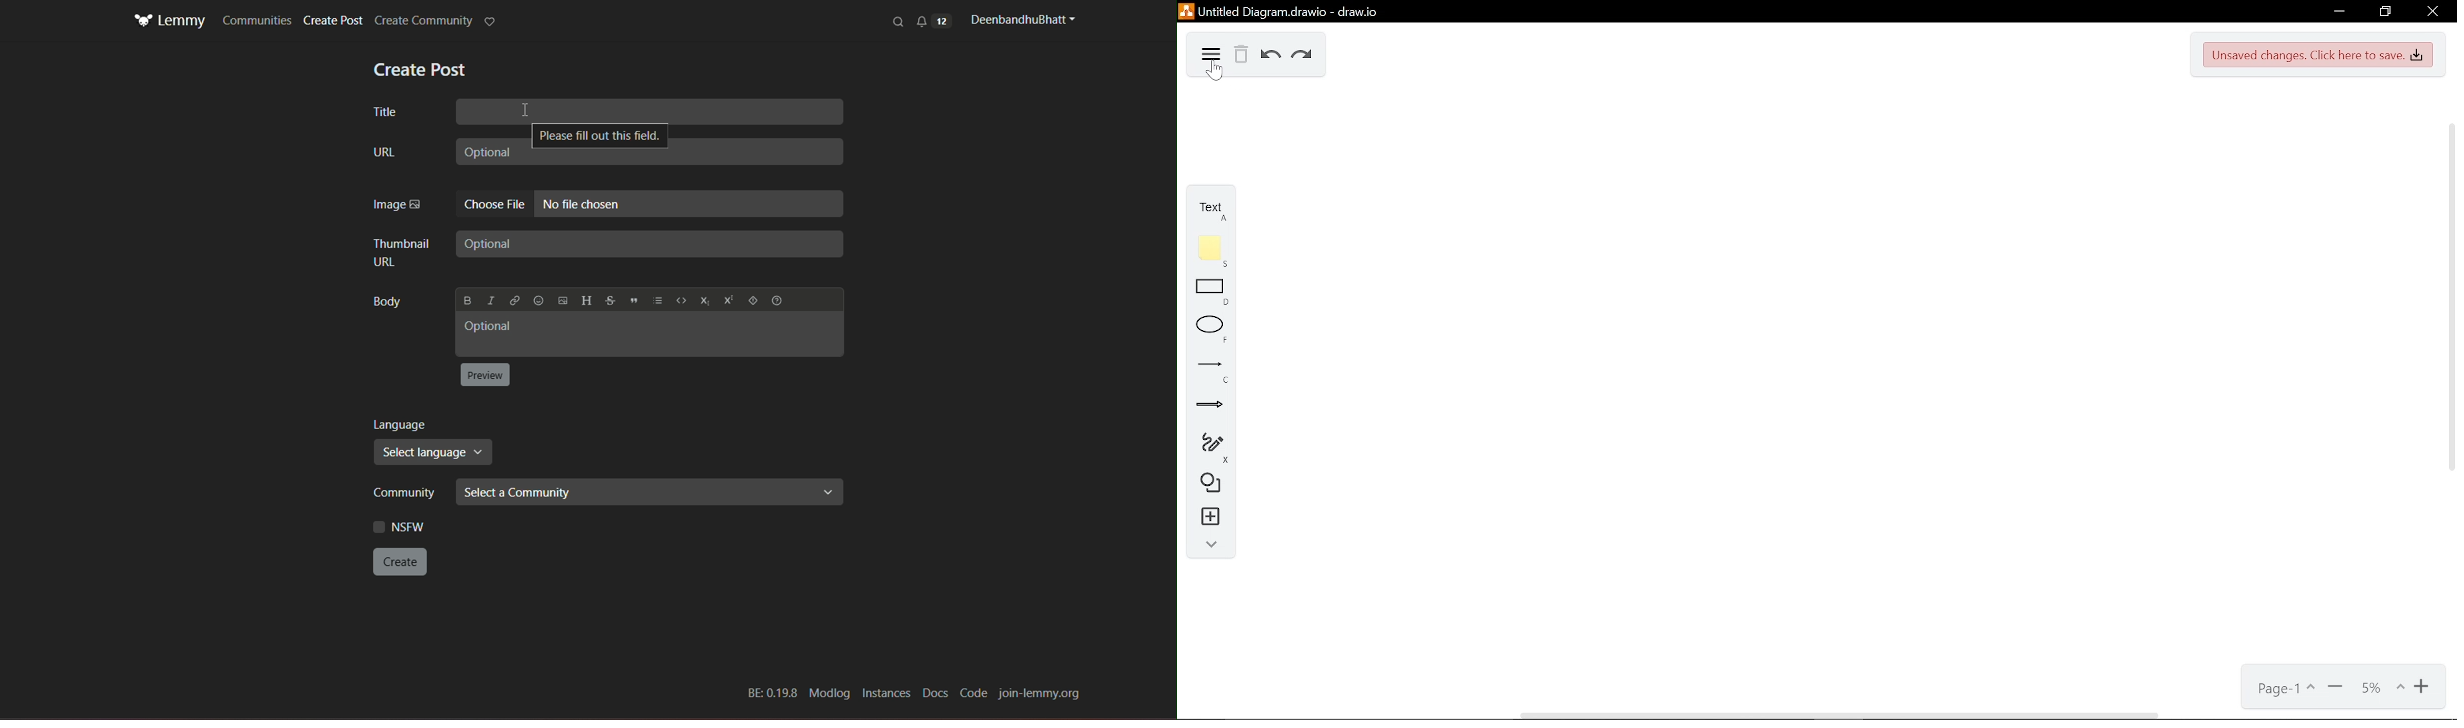 Image resolution: width=2464 pixels, height=728 pixels. Describe the element at coordinates (2319, 55) in the screenshot. I see `Unsaved changes` at that location.